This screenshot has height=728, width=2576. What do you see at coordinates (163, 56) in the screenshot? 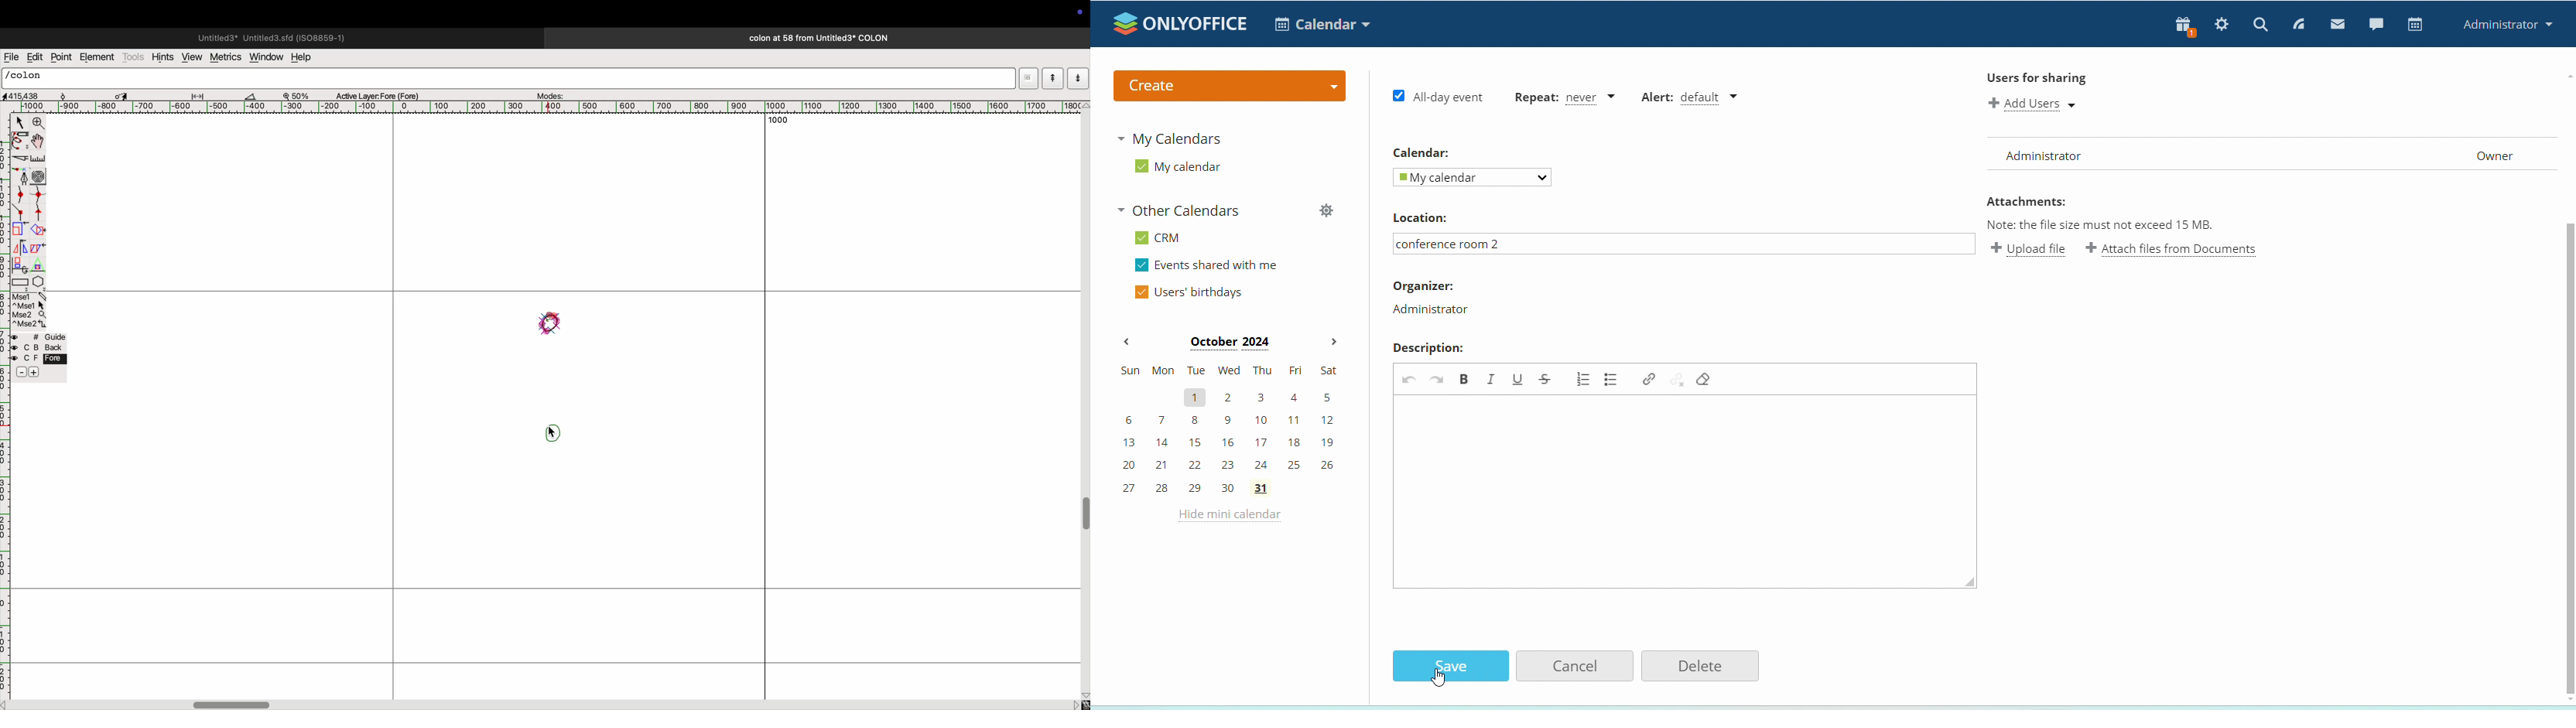
I see `hints` at bounding box center [163, 56].